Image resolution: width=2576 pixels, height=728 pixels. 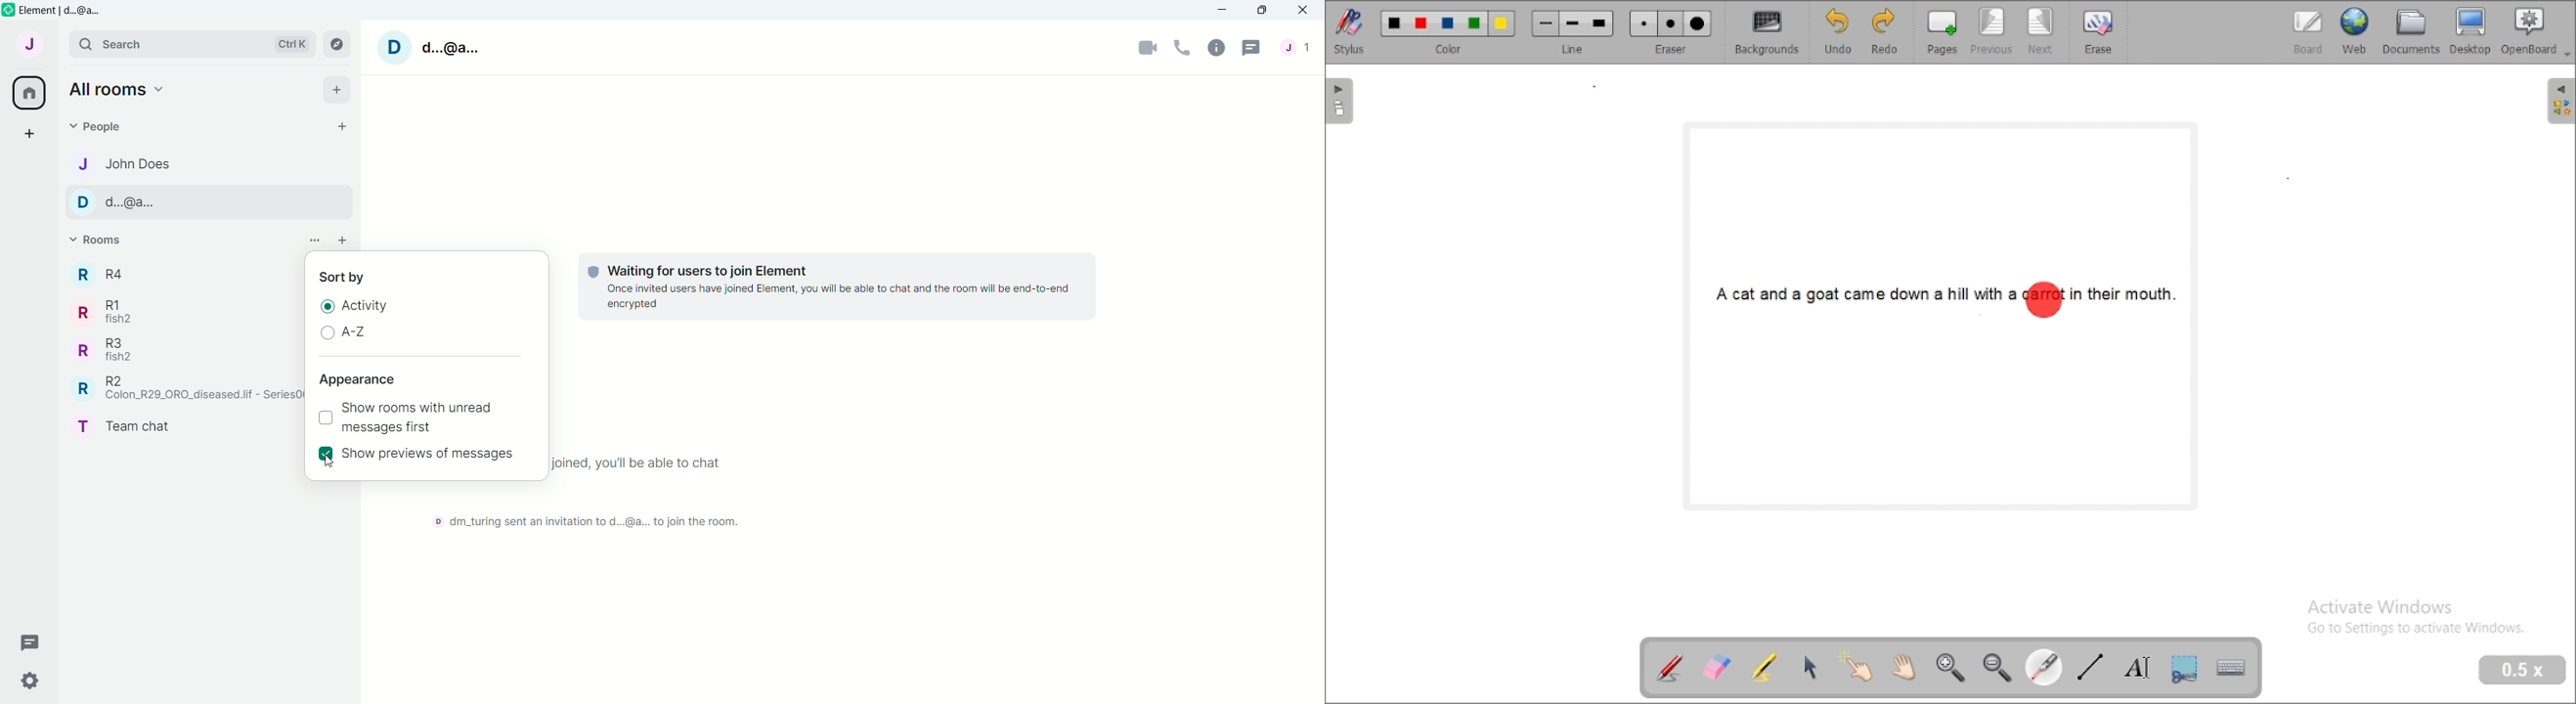 I want to click on Room R4, so click(x=101, y=274).